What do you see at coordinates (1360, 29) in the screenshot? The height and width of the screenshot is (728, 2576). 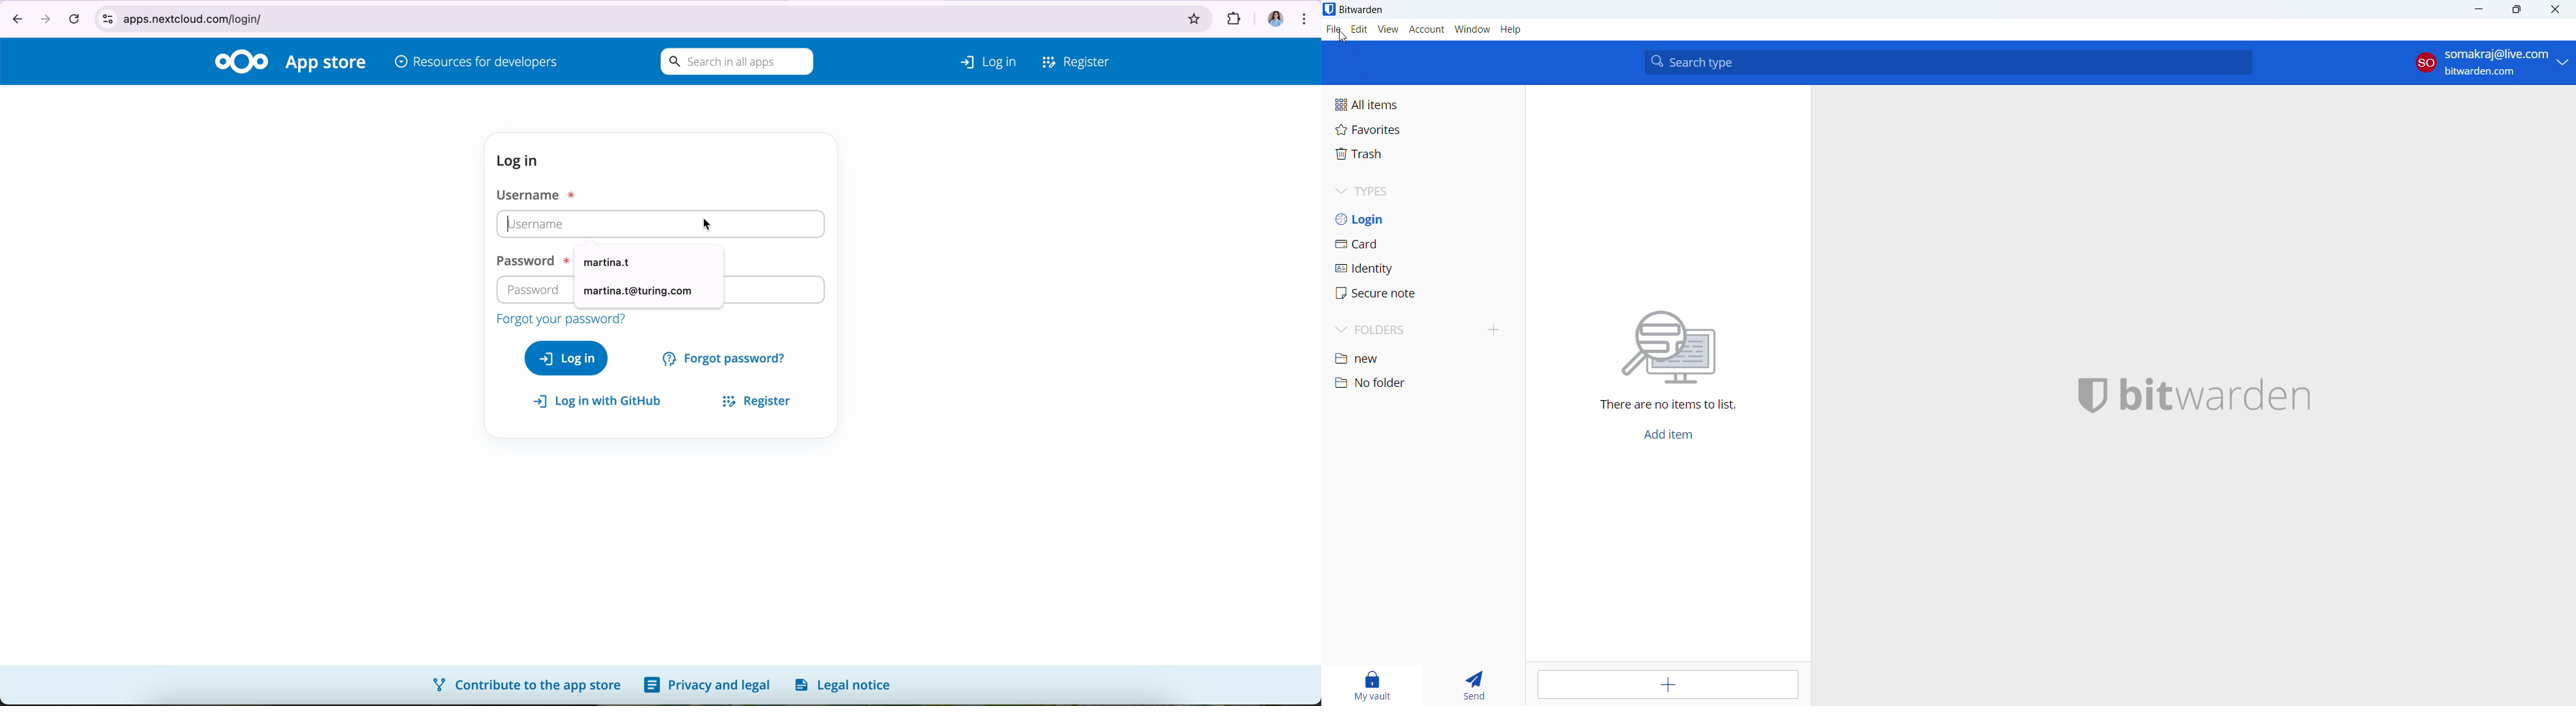 I see `edit` at bounding box center [1360, 29].